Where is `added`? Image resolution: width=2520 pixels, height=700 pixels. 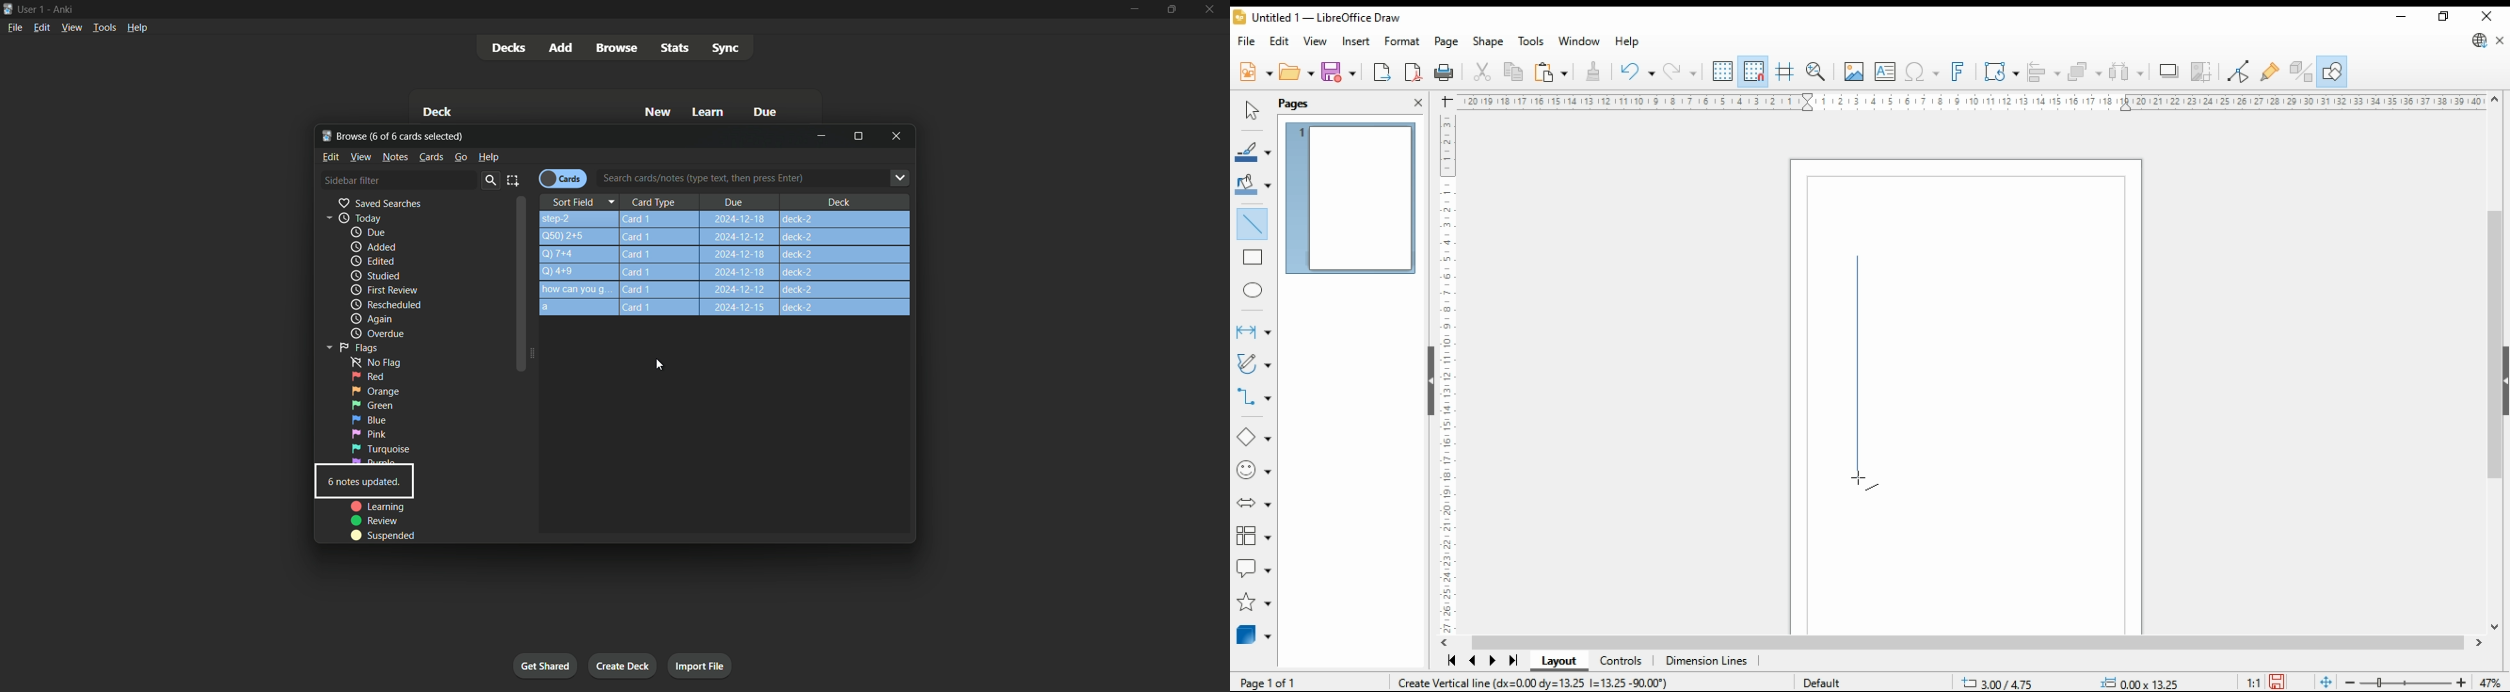
added is located at coordinates (371, 247).